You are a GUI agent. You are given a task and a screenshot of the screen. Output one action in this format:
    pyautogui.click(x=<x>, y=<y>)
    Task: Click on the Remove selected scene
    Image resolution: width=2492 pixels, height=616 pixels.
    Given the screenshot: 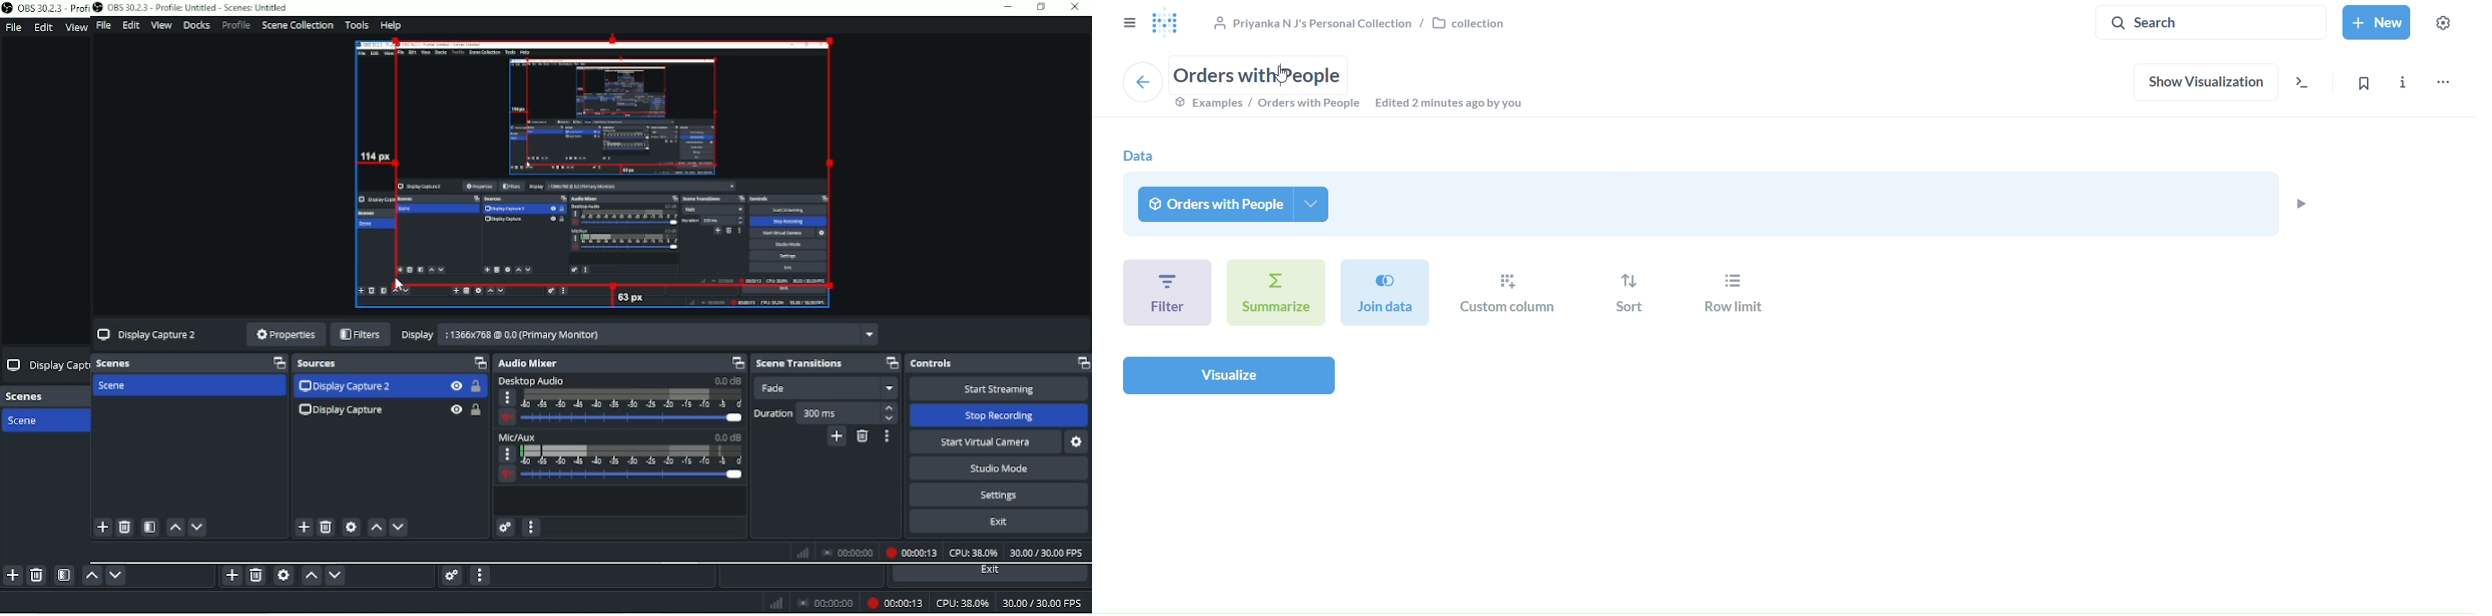 What is the action you would take?
    pyautogui.click(x=37, y=576)
    